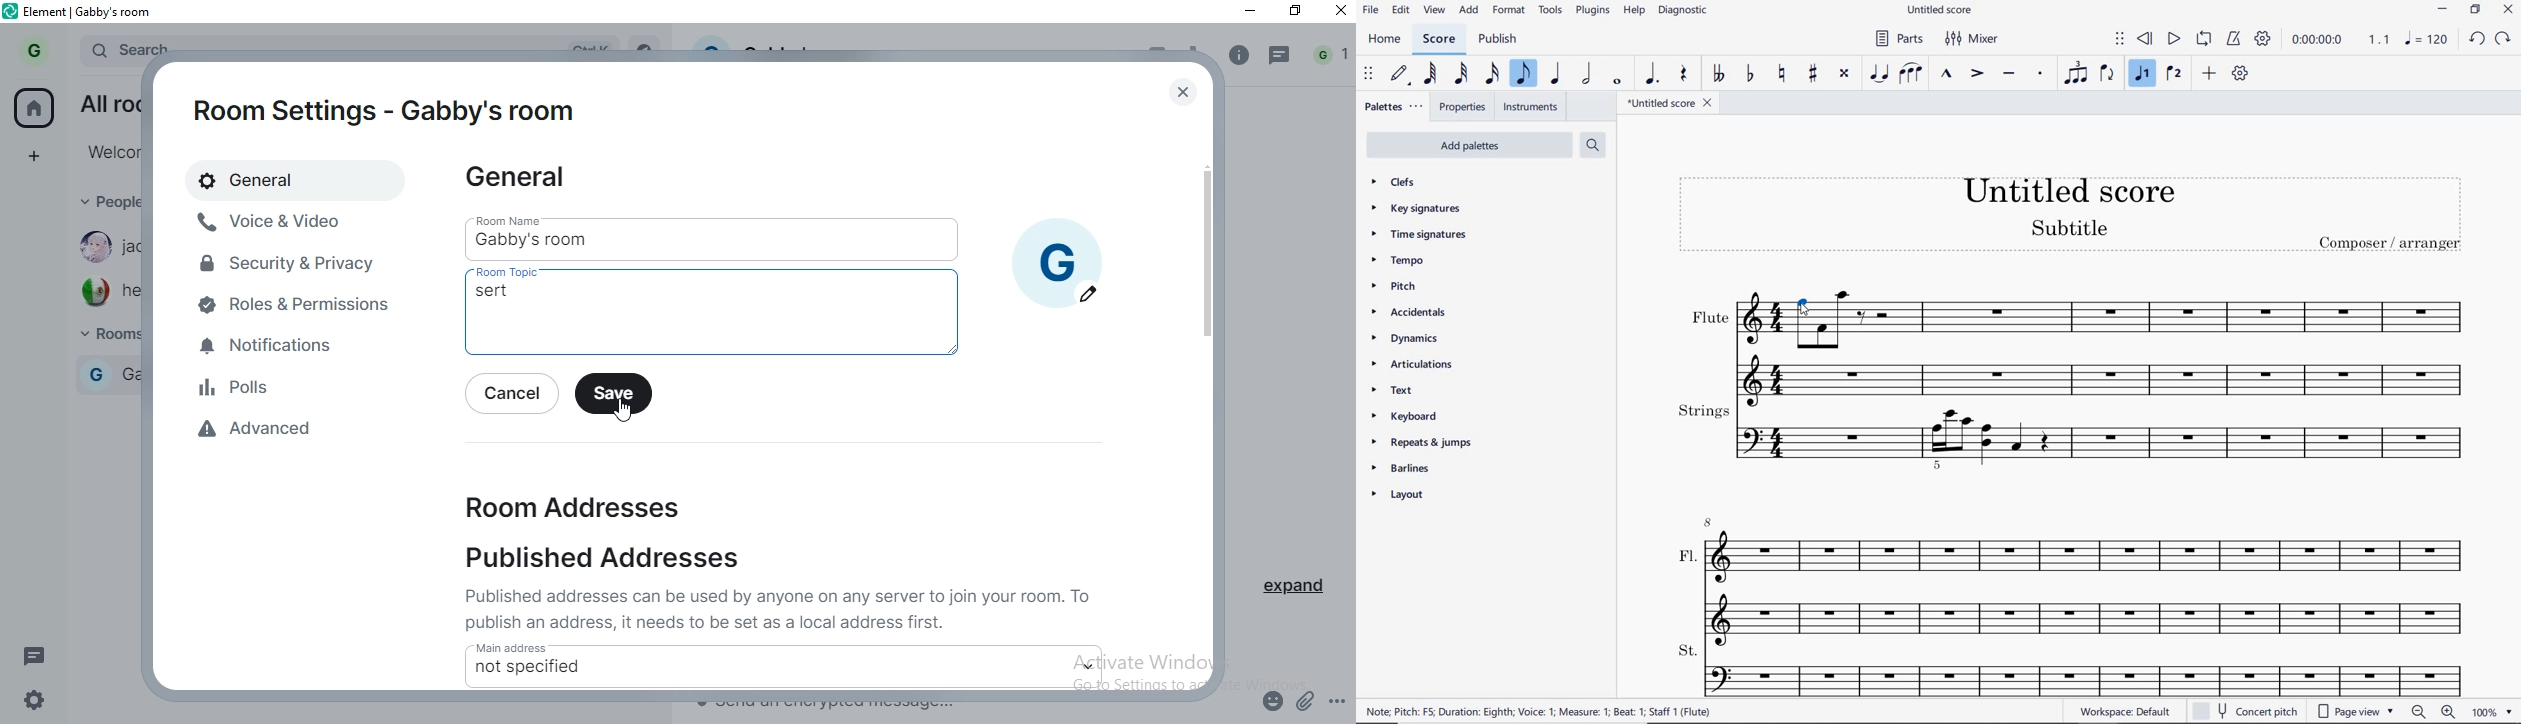  I want to click on AUGMENTATION DOT, so click(1652, 74).